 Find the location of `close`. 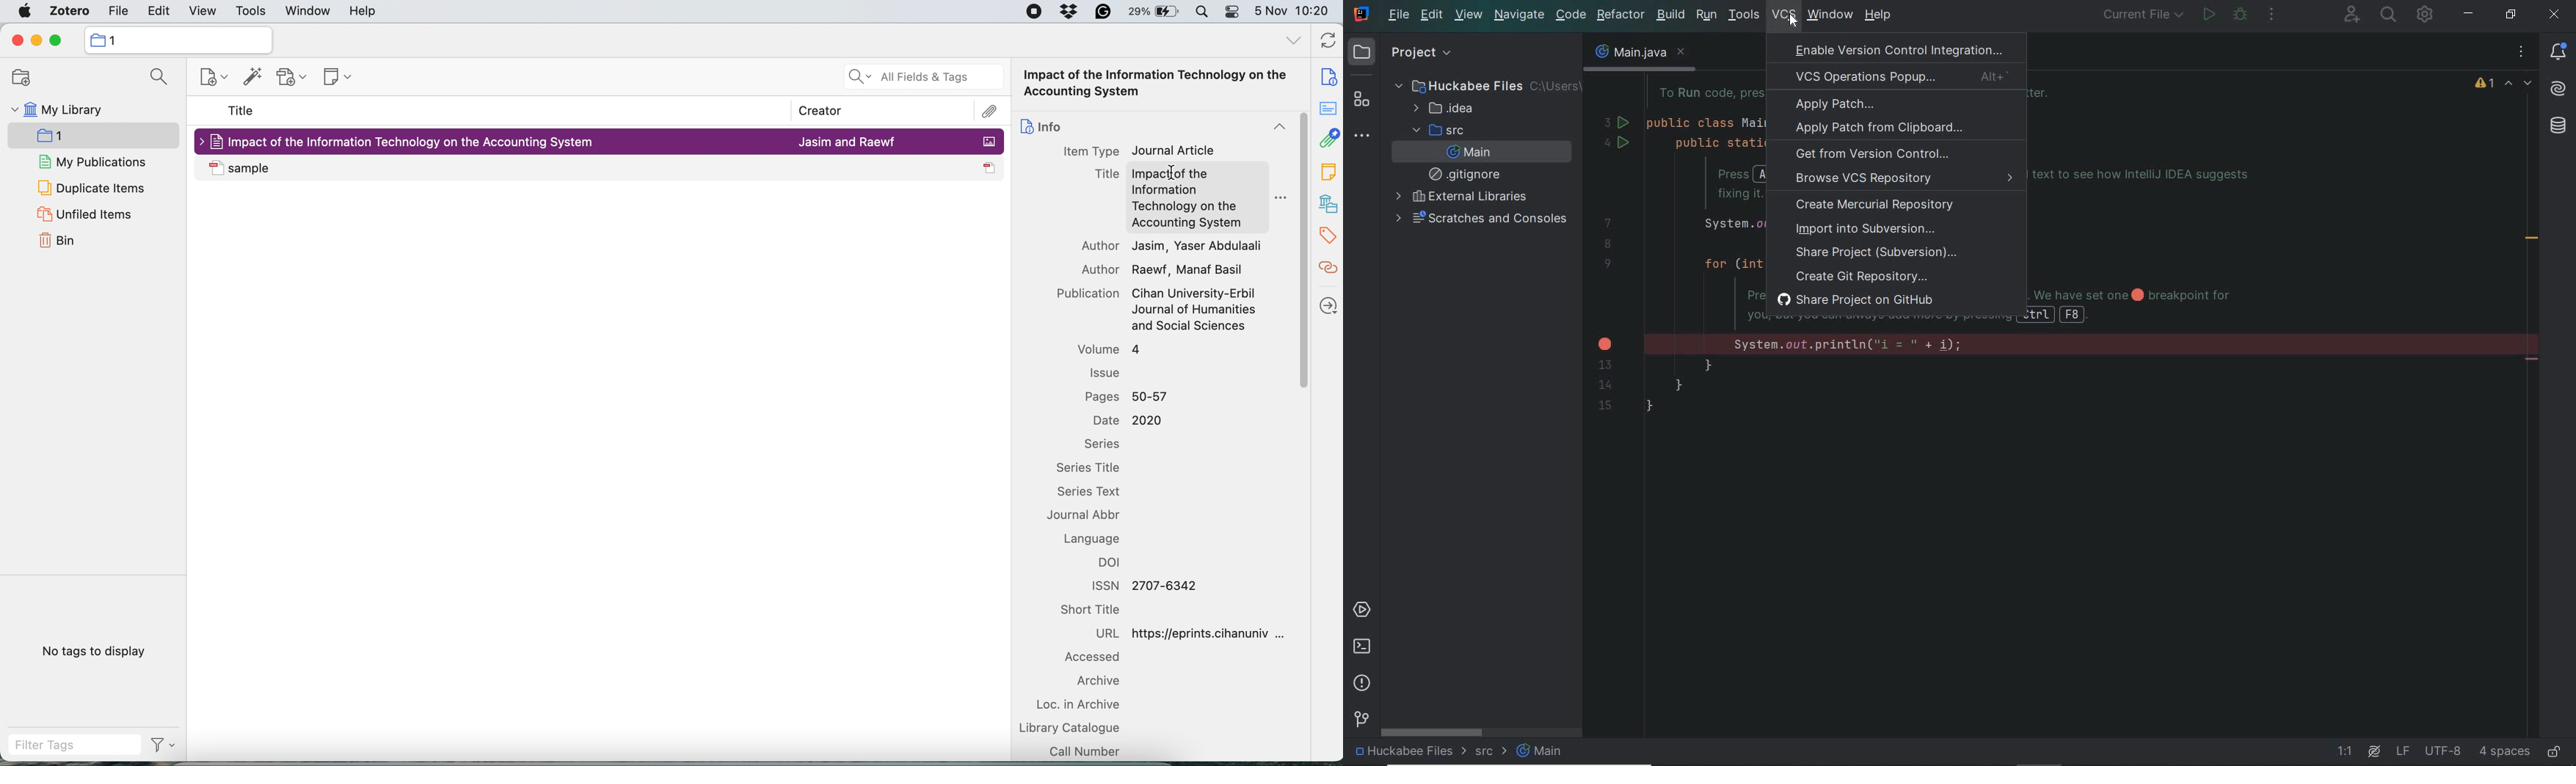

close is located at coordinates (18, 41).